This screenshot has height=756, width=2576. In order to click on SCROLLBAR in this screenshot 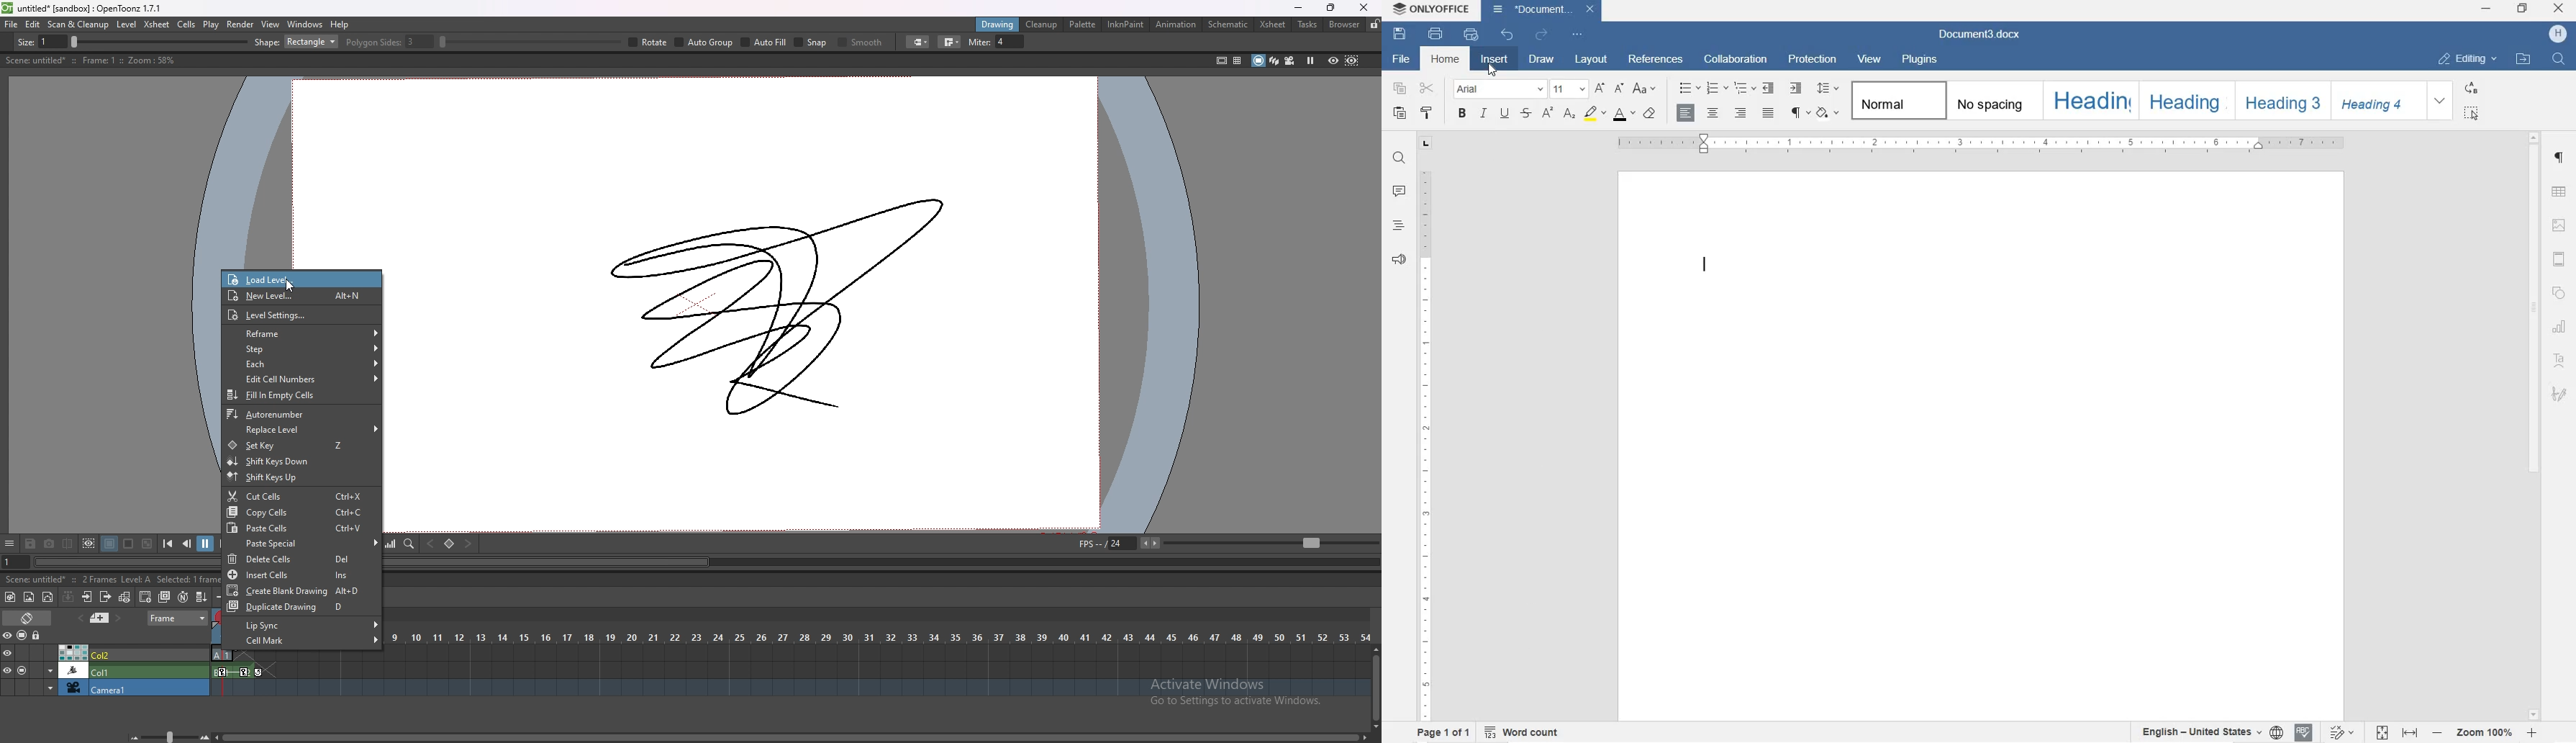, I will do `click(2533, 425)`.